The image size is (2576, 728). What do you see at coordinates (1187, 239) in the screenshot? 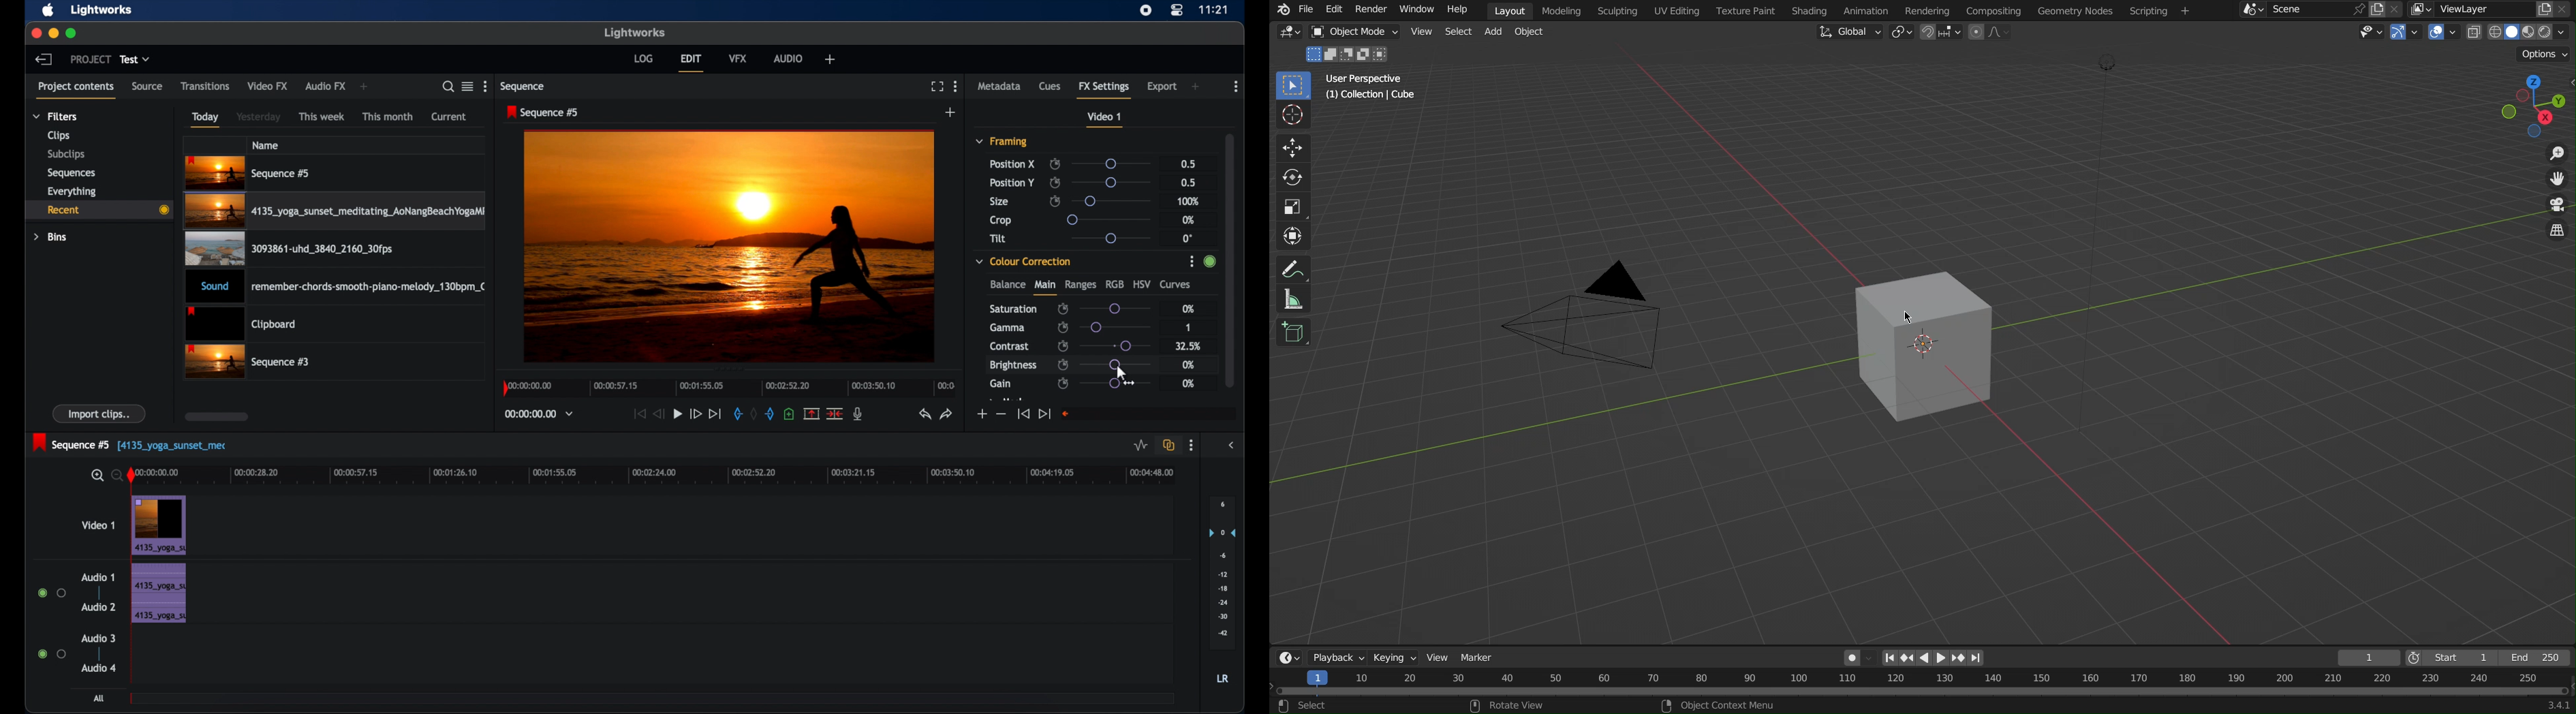
I see `0` at bounding box center [1187, 239].